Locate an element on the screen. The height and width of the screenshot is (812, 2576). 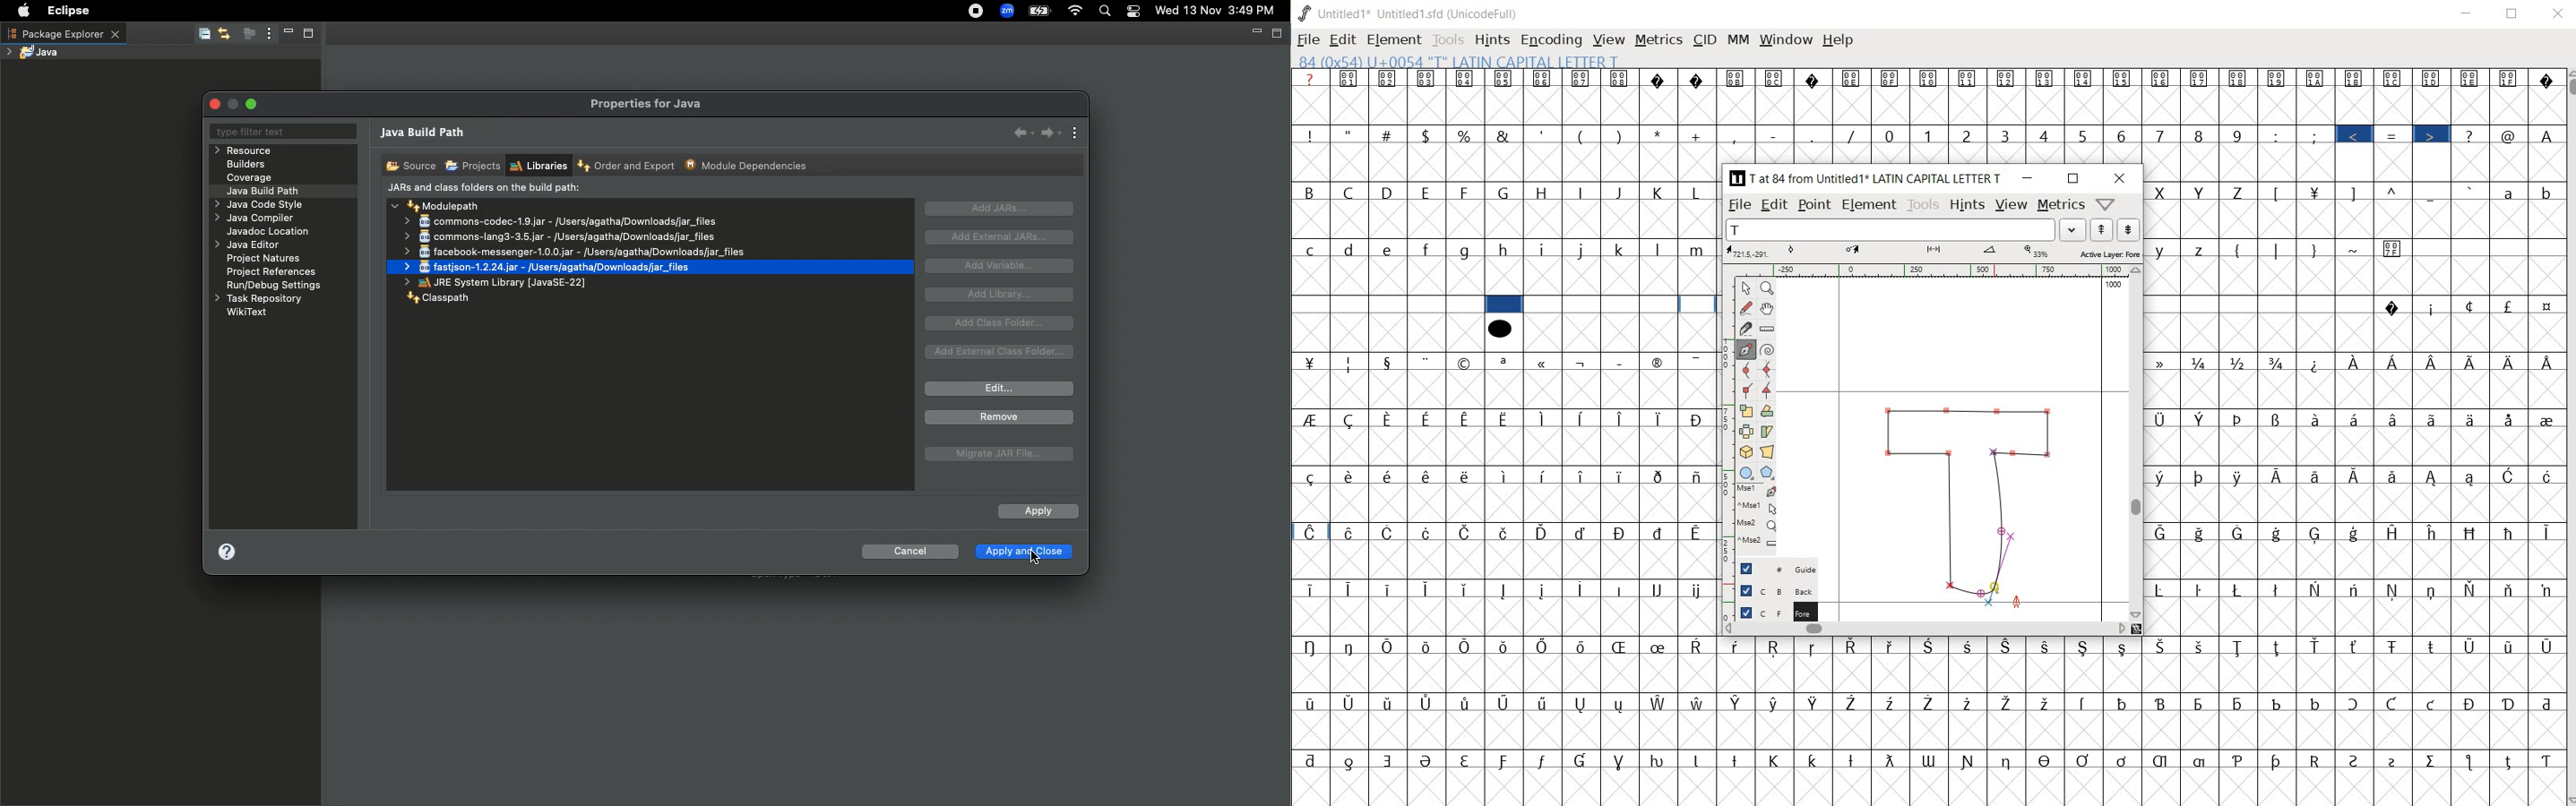
Symbol is located at coordinates (2394, 475).